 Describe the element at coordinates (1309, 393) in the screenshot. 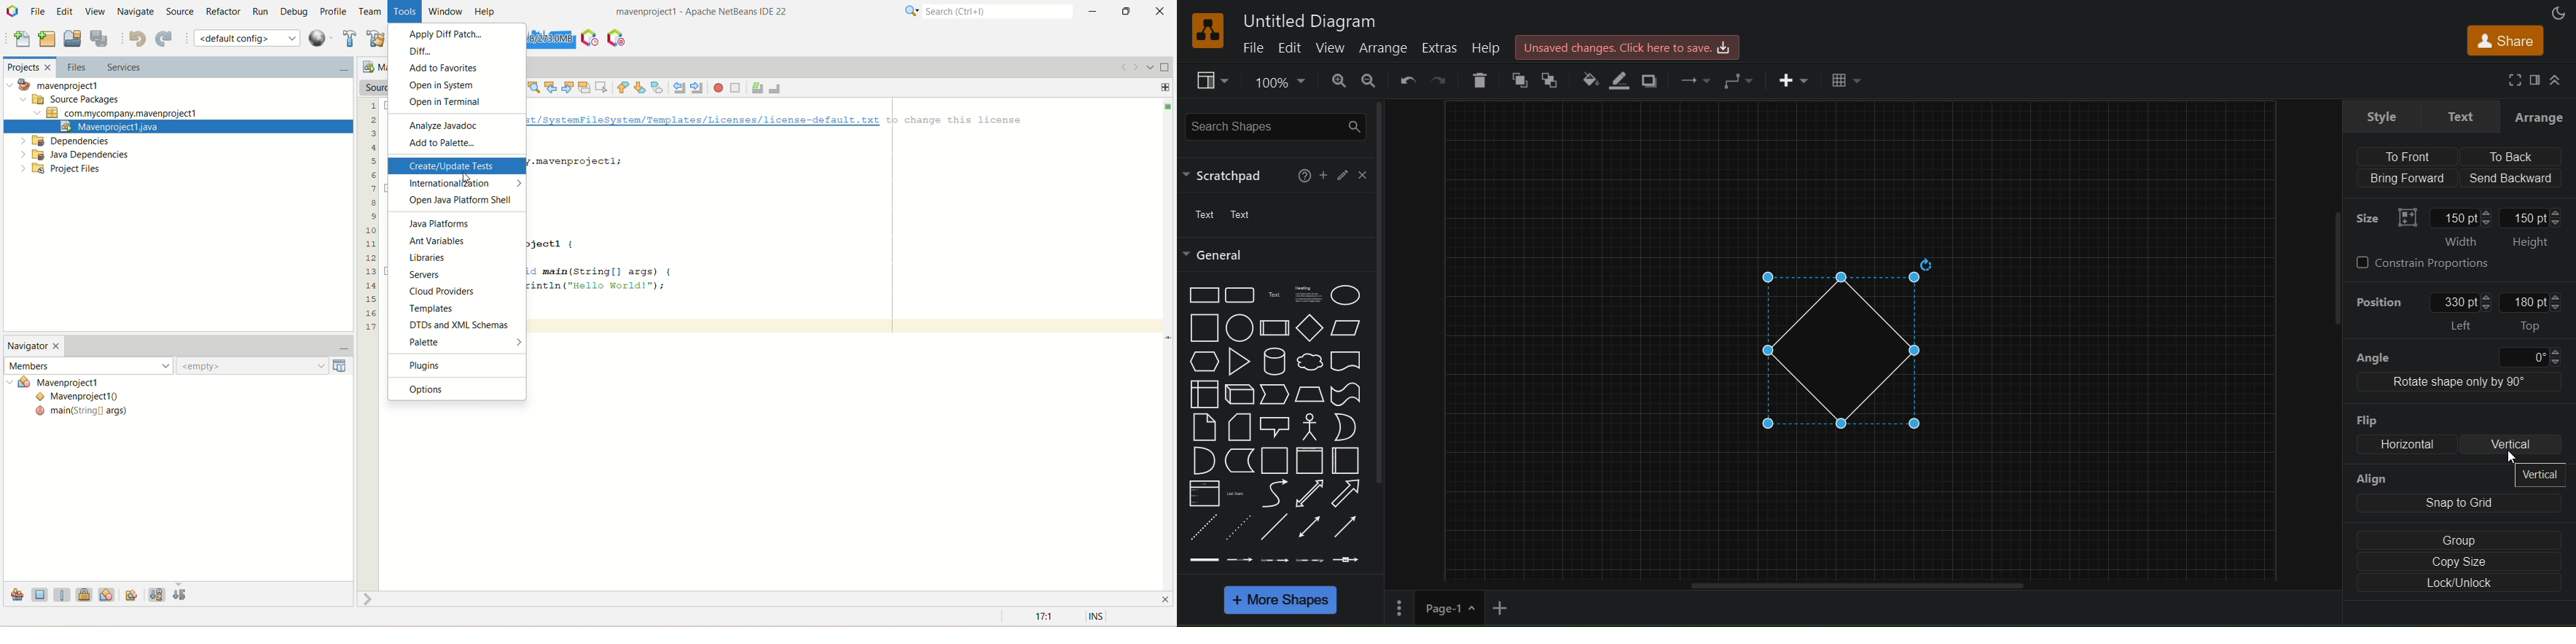

I see `trapezoid` at that location.